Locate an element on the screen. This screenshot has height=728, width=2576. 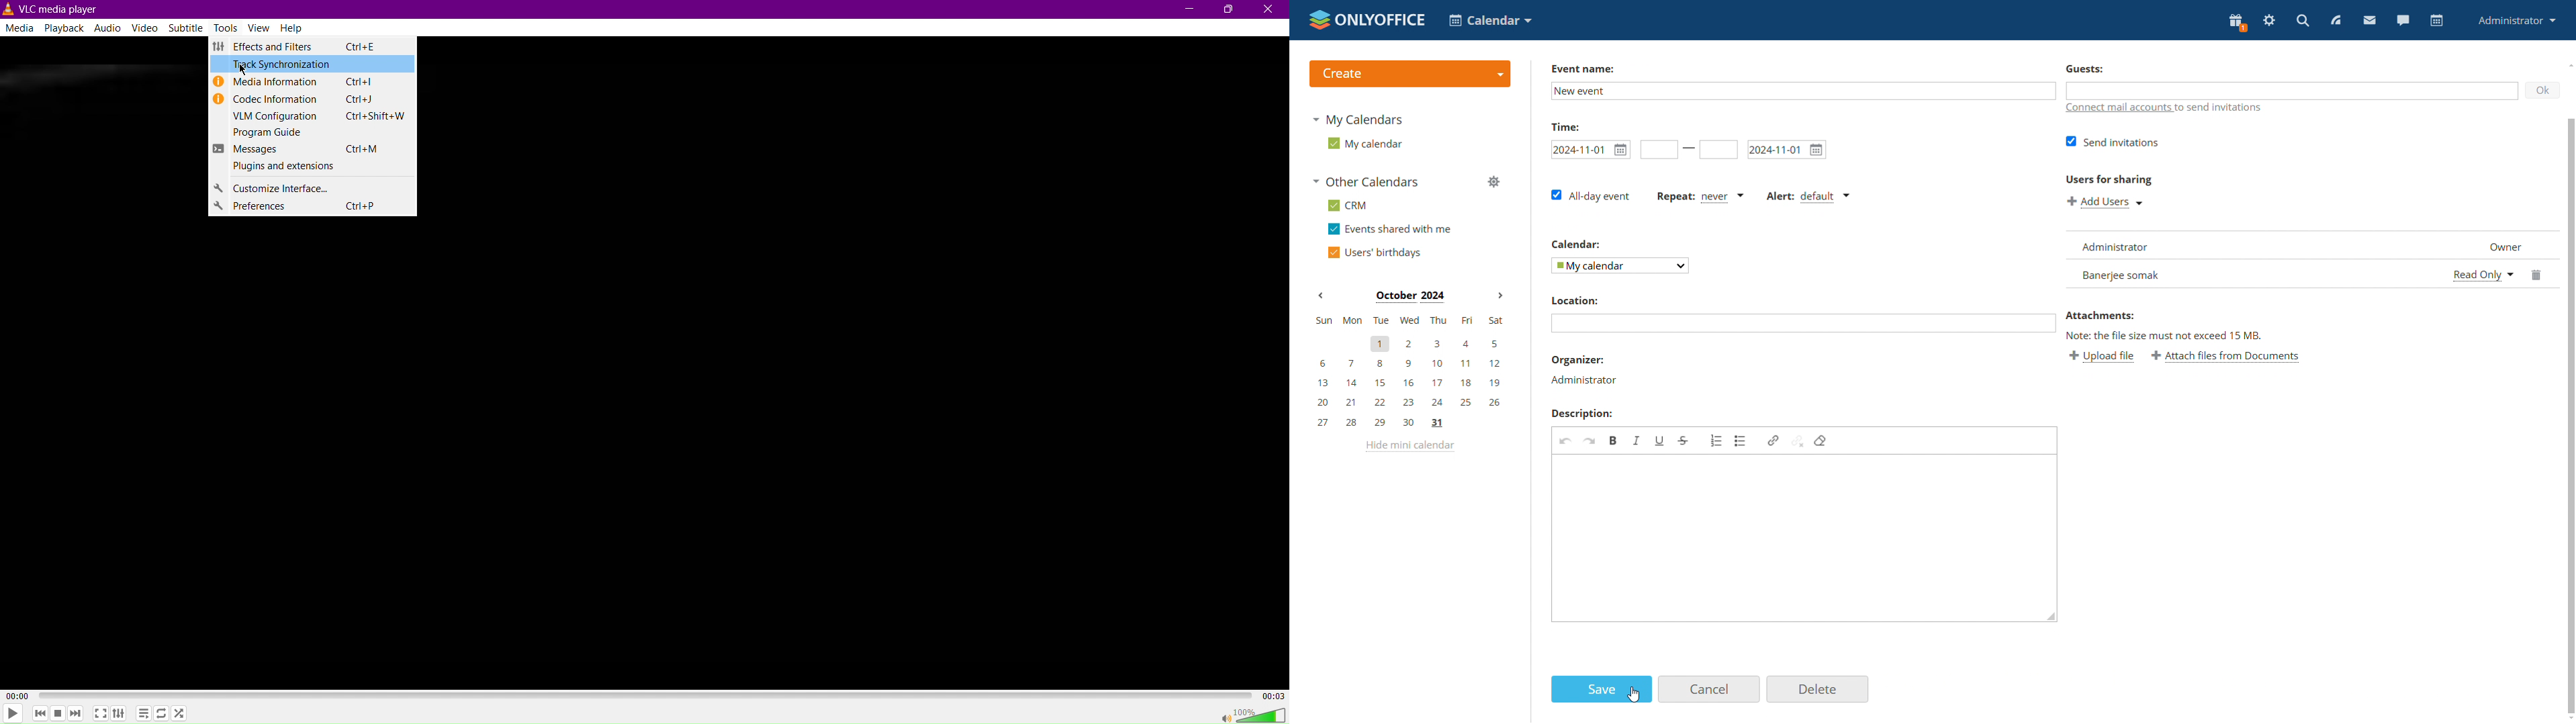
end date is located at coordinates (1719, 149).